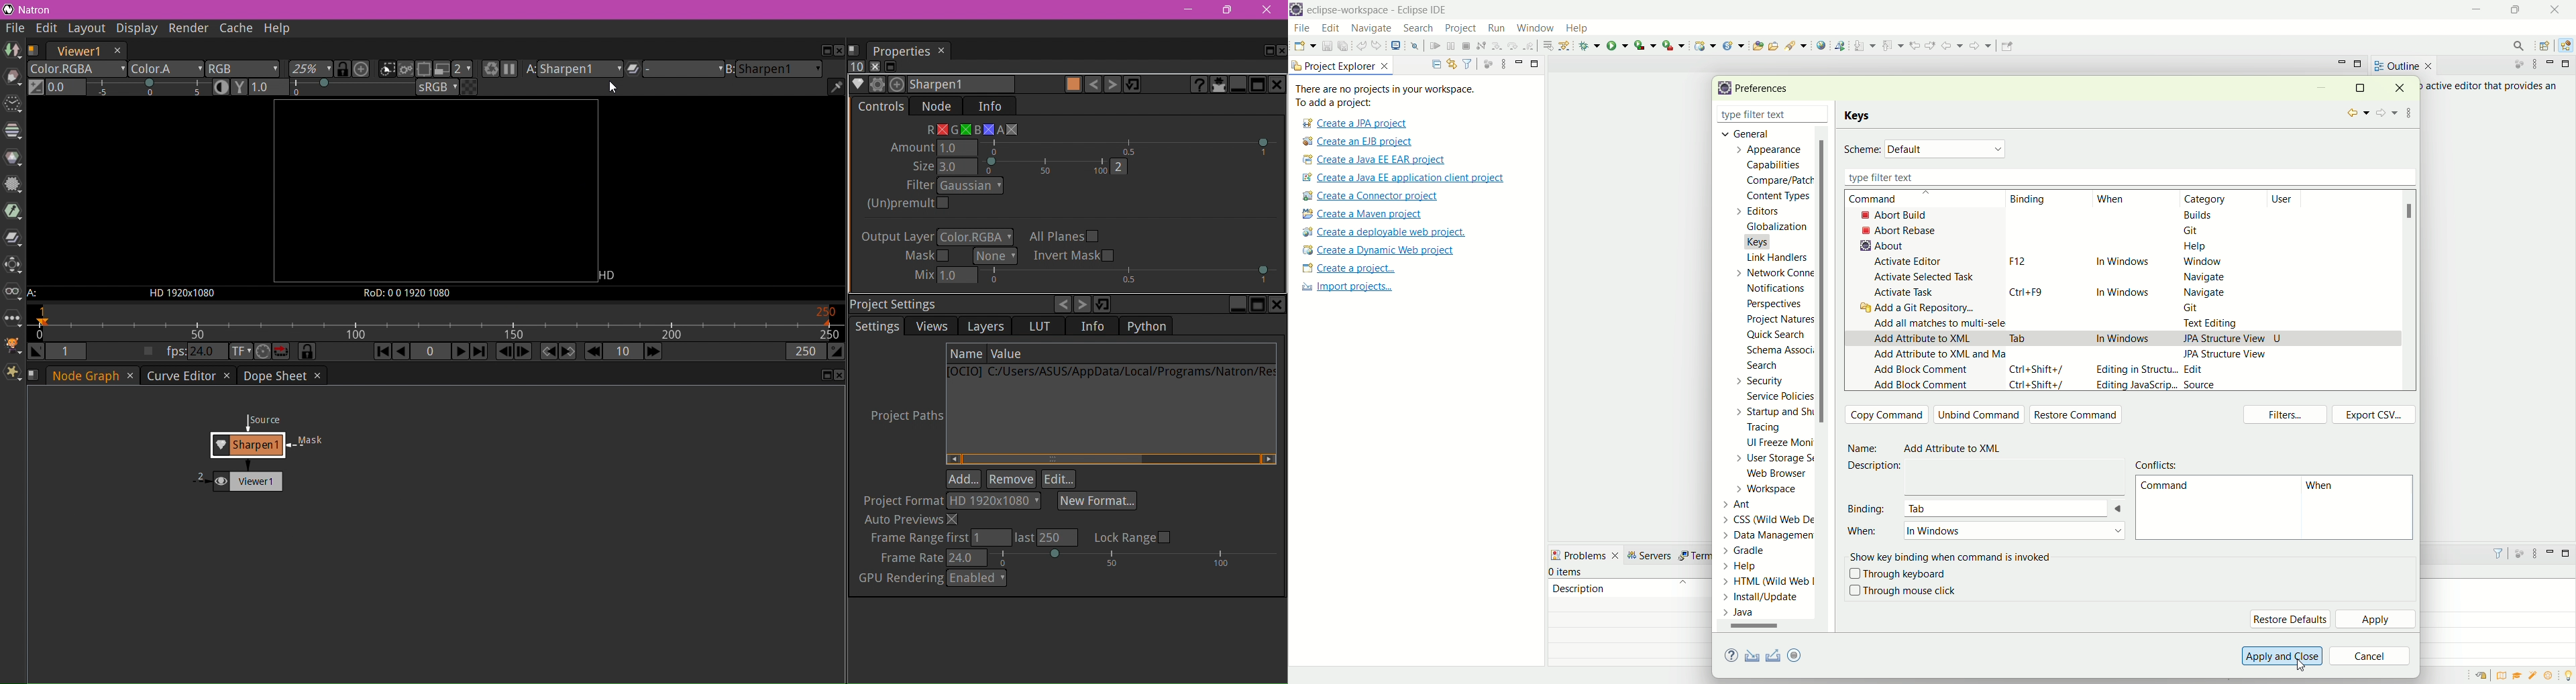  I want to click on abort rebase, so click(1902, 231).